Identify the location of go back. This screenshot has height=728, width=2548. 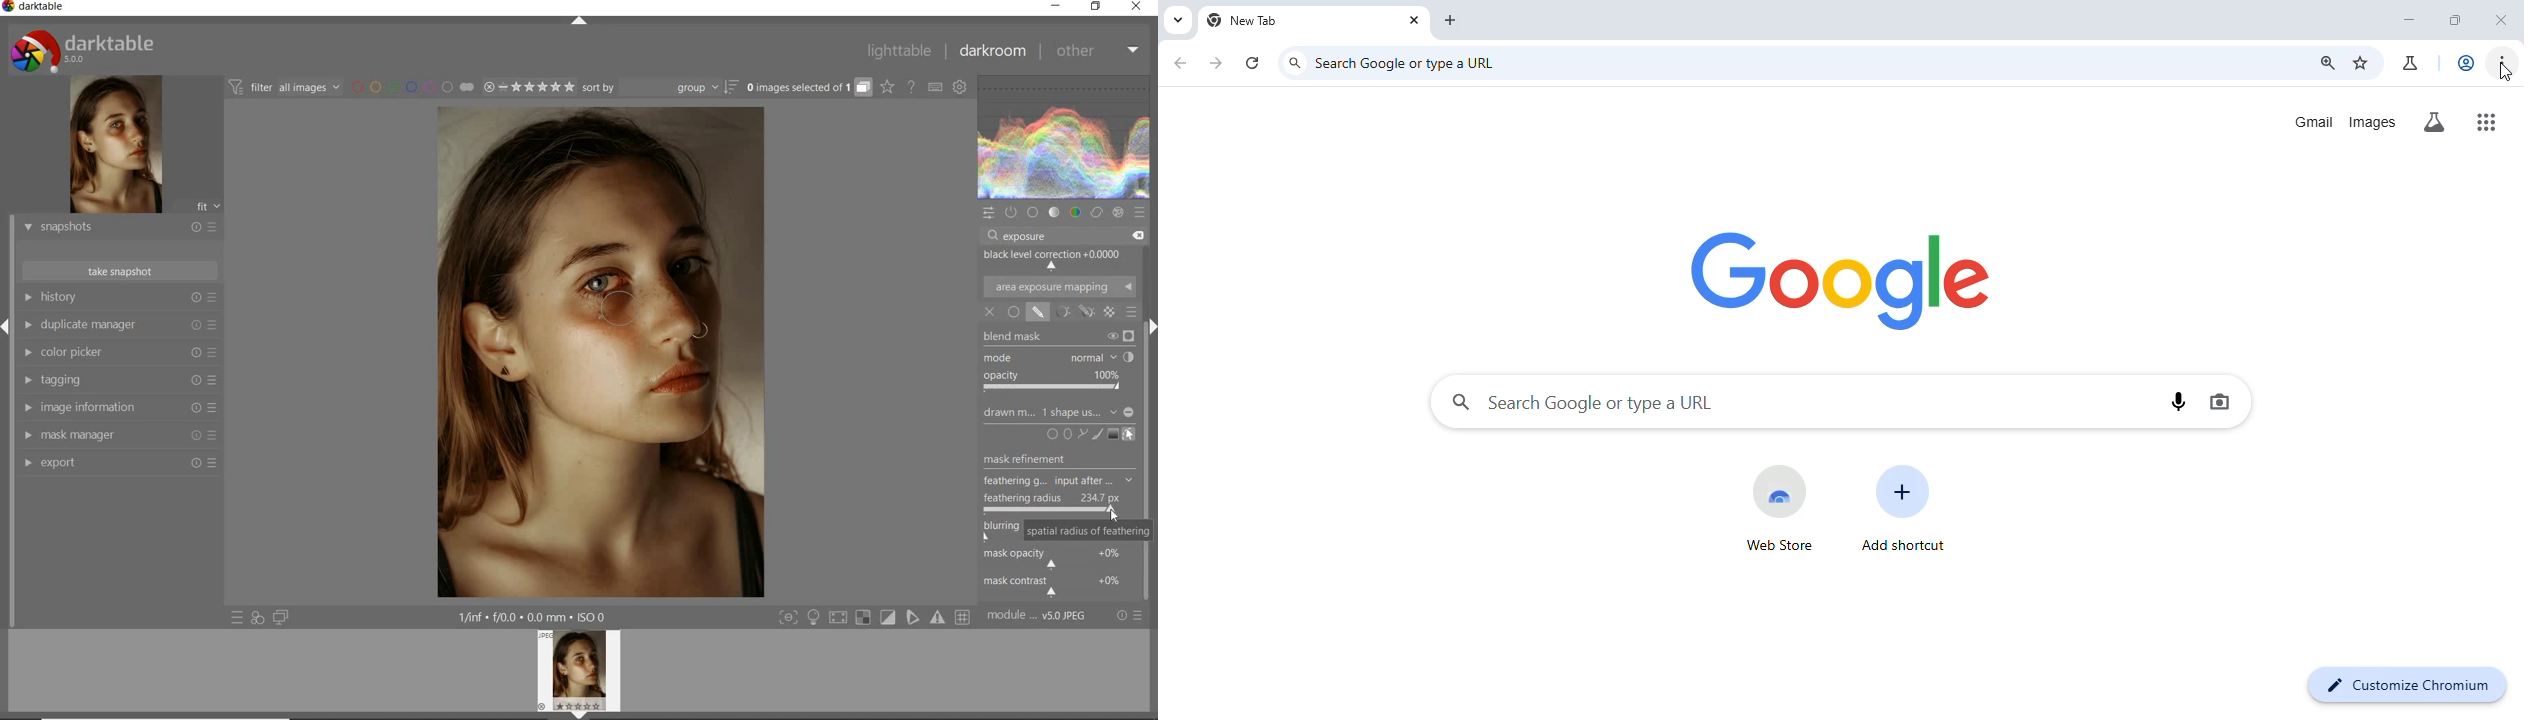
(1180, 61).